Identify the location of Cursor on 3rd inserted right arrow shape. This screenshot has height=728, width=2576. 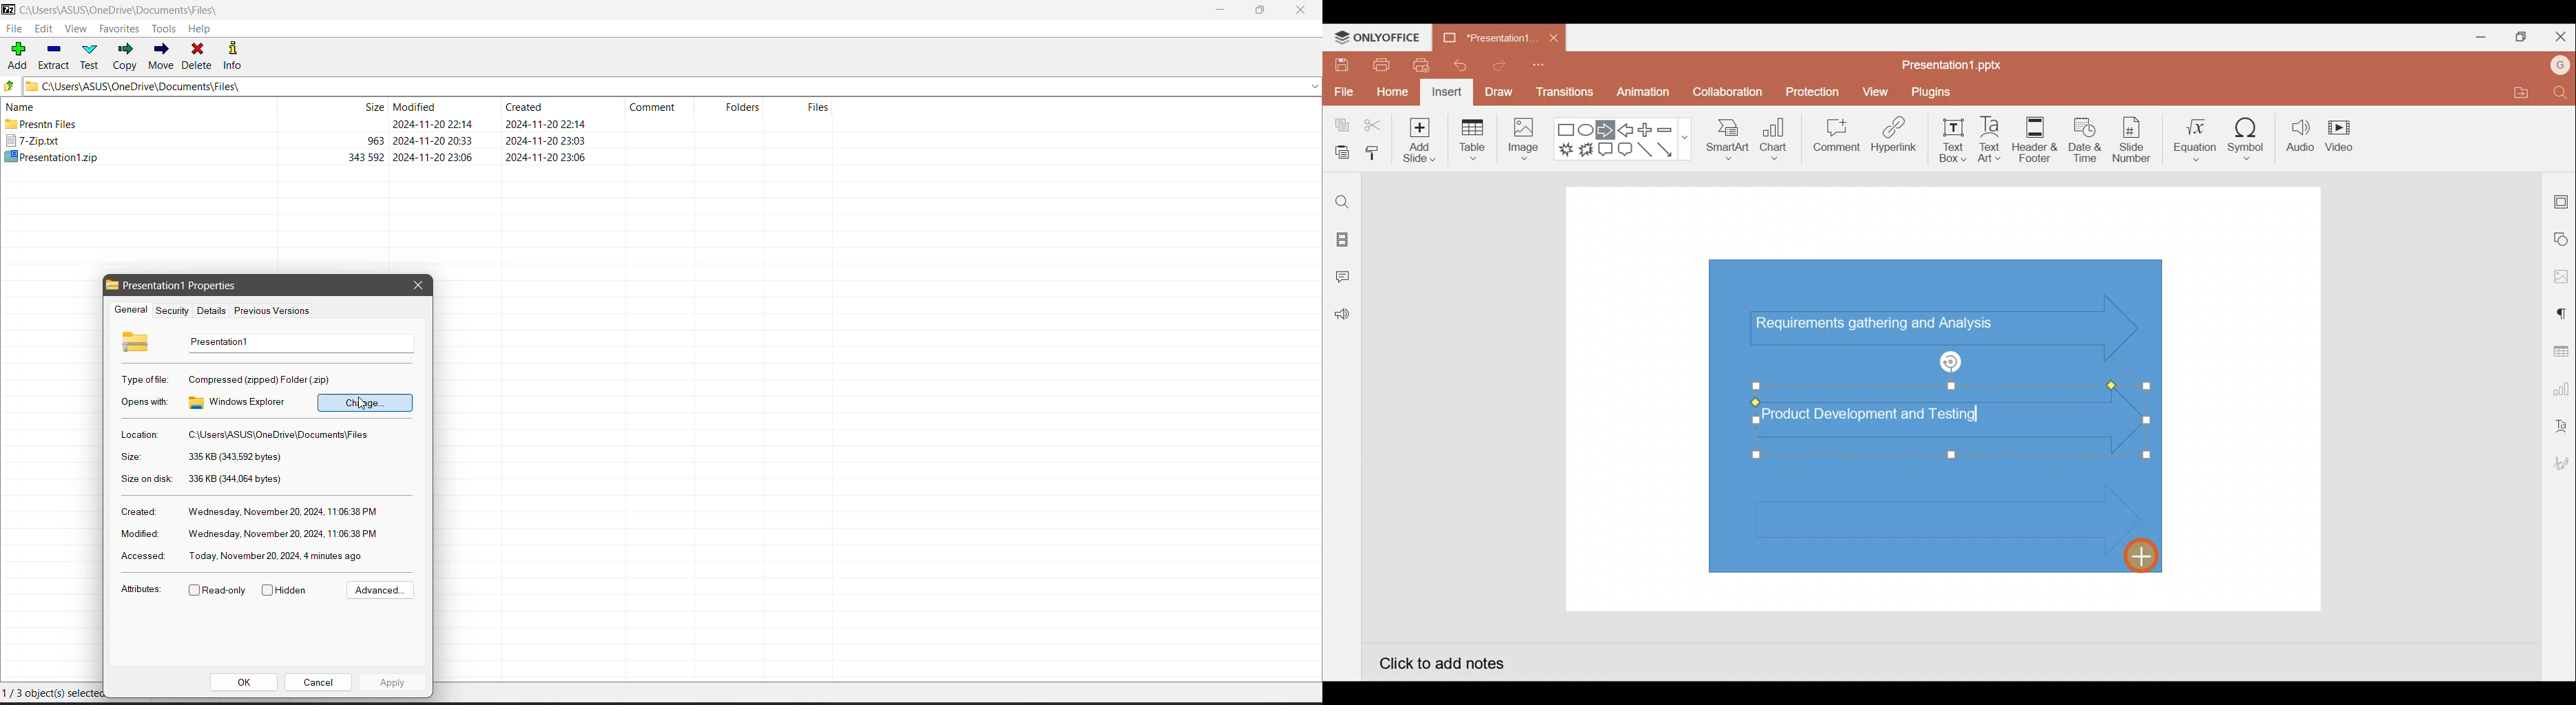
(2134, 552).